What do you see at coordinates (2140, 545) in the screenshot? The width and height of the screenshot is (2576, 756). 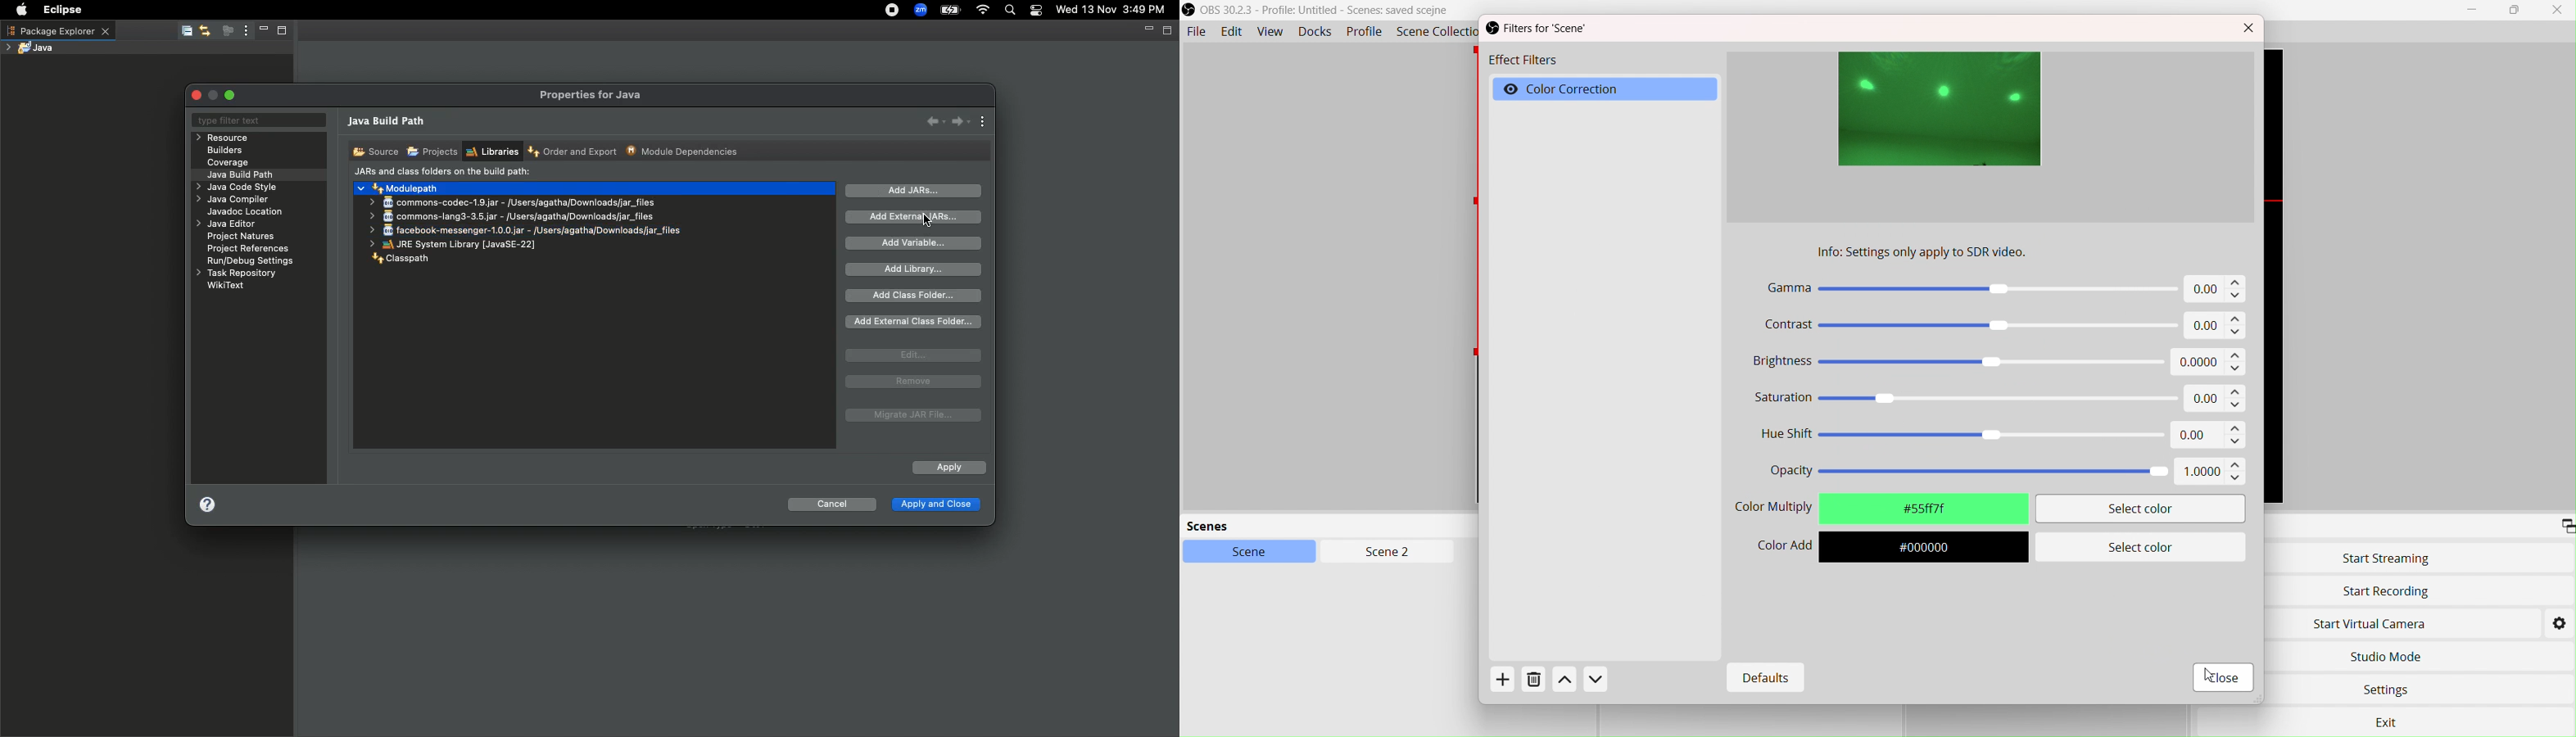 I see ` Select color` at bounding box center [2140, 545].